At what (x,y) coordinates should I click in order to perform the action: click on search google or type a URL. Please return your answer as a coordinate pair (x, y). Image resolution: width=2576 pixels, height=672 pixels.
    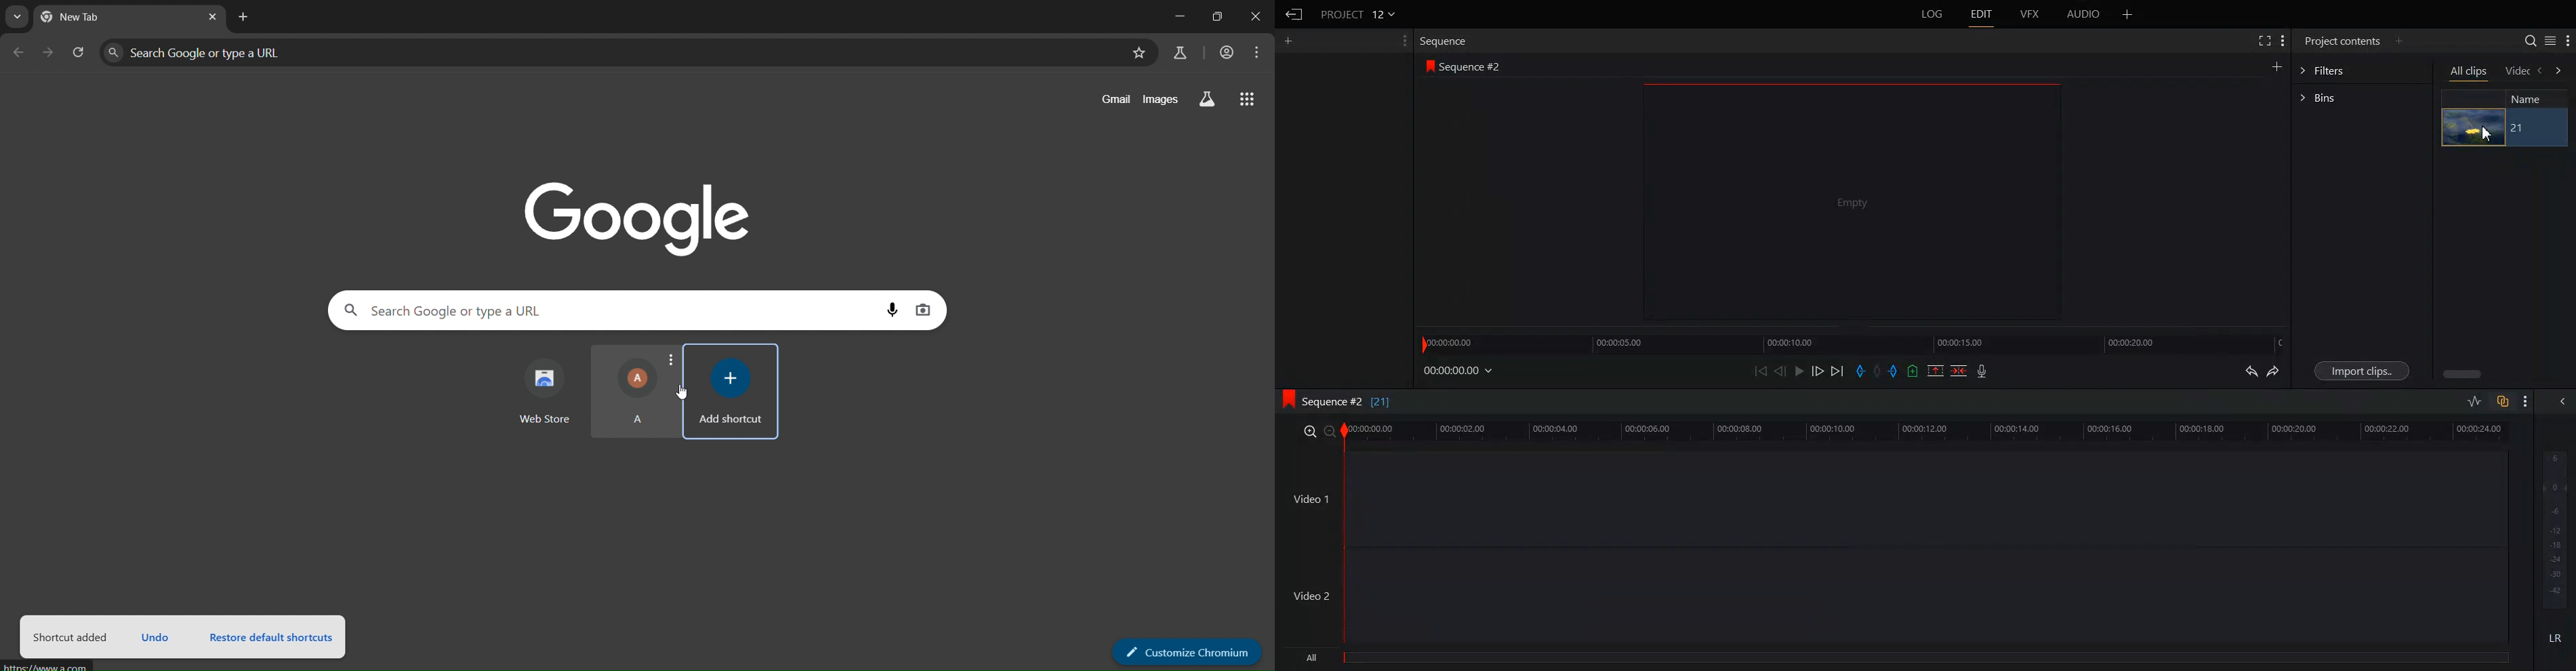
    Looking at the image, I should click on (607, 310).